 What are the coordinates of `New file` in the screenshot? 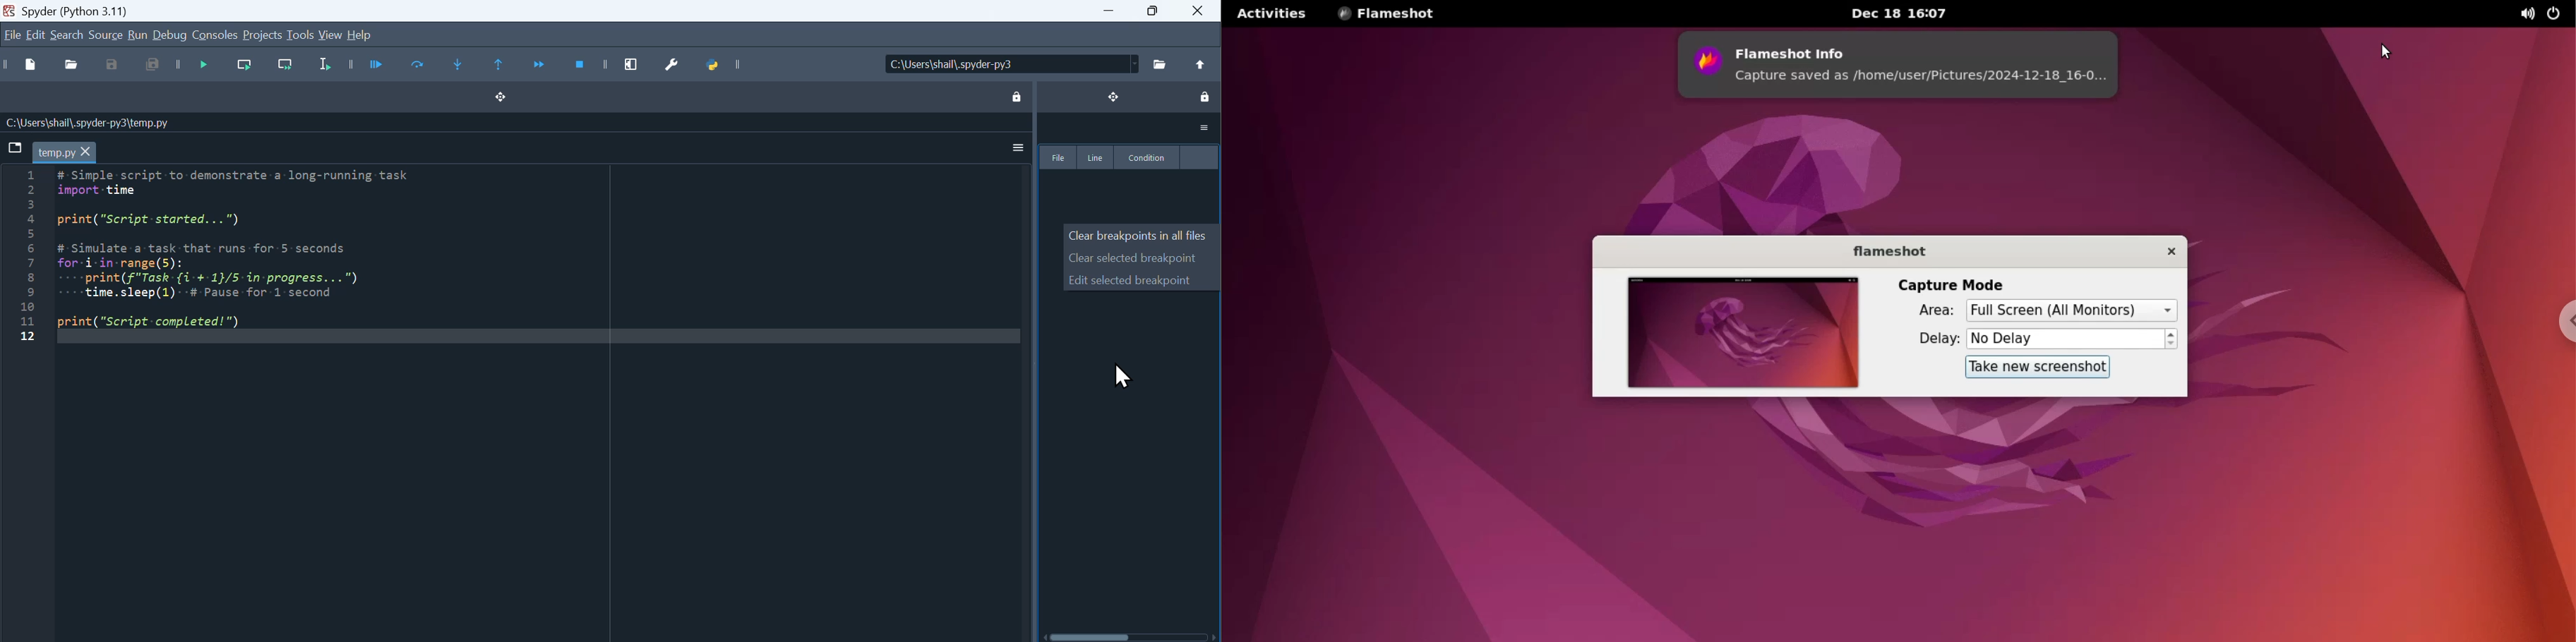 It's located at (26, 66).